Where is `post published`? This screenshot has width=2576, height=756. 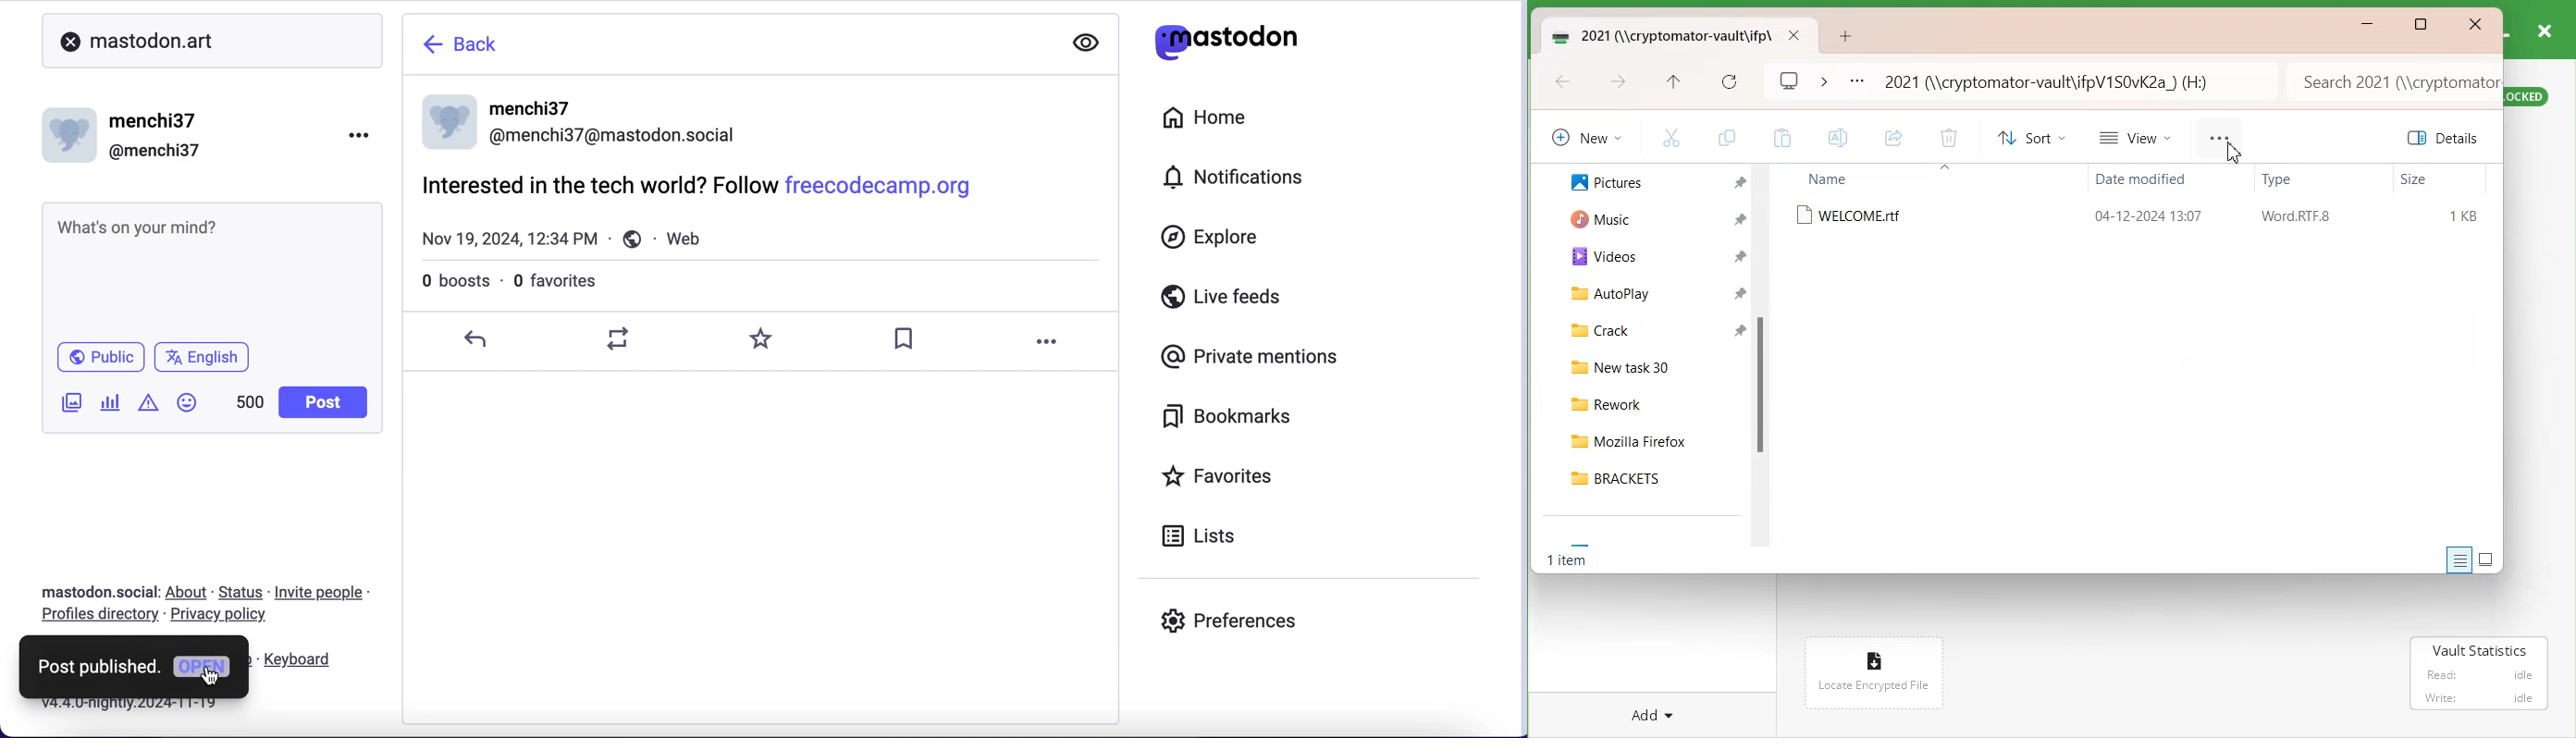 post published is located at coordinates (99, 666).